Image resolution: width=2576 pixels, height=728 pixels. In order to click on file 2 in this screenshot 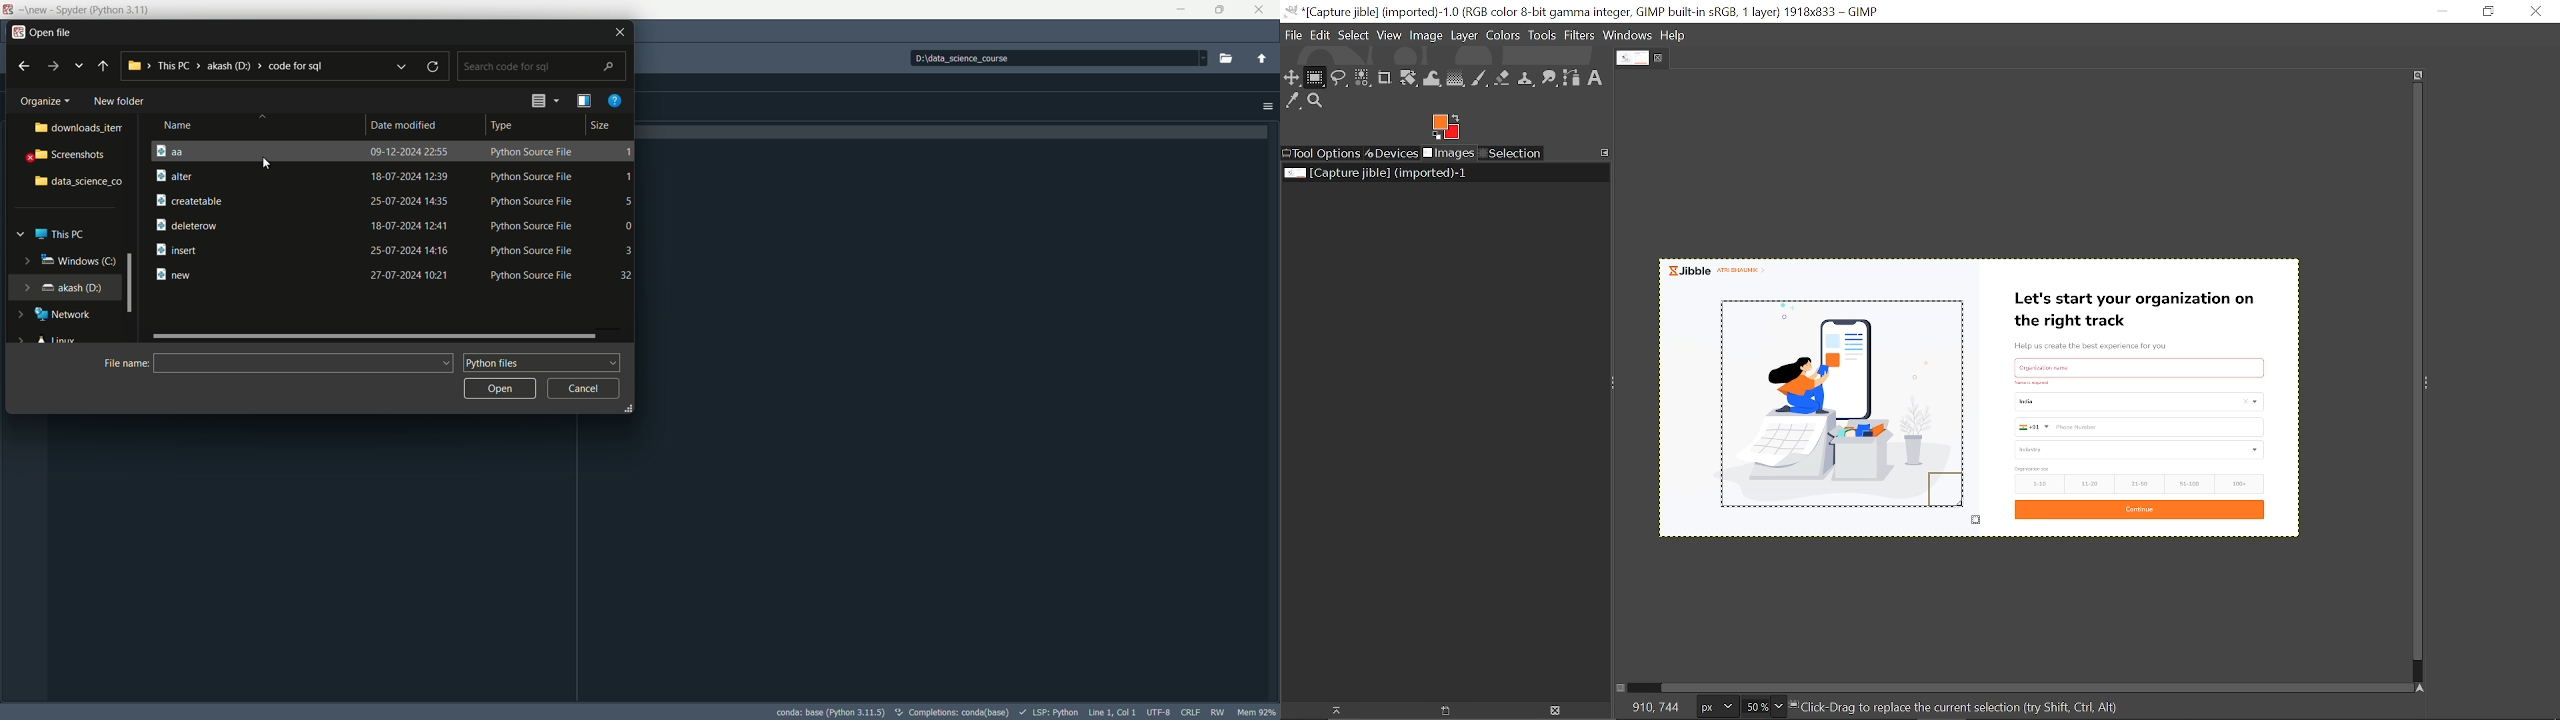, I will do `click(391, 176)`.